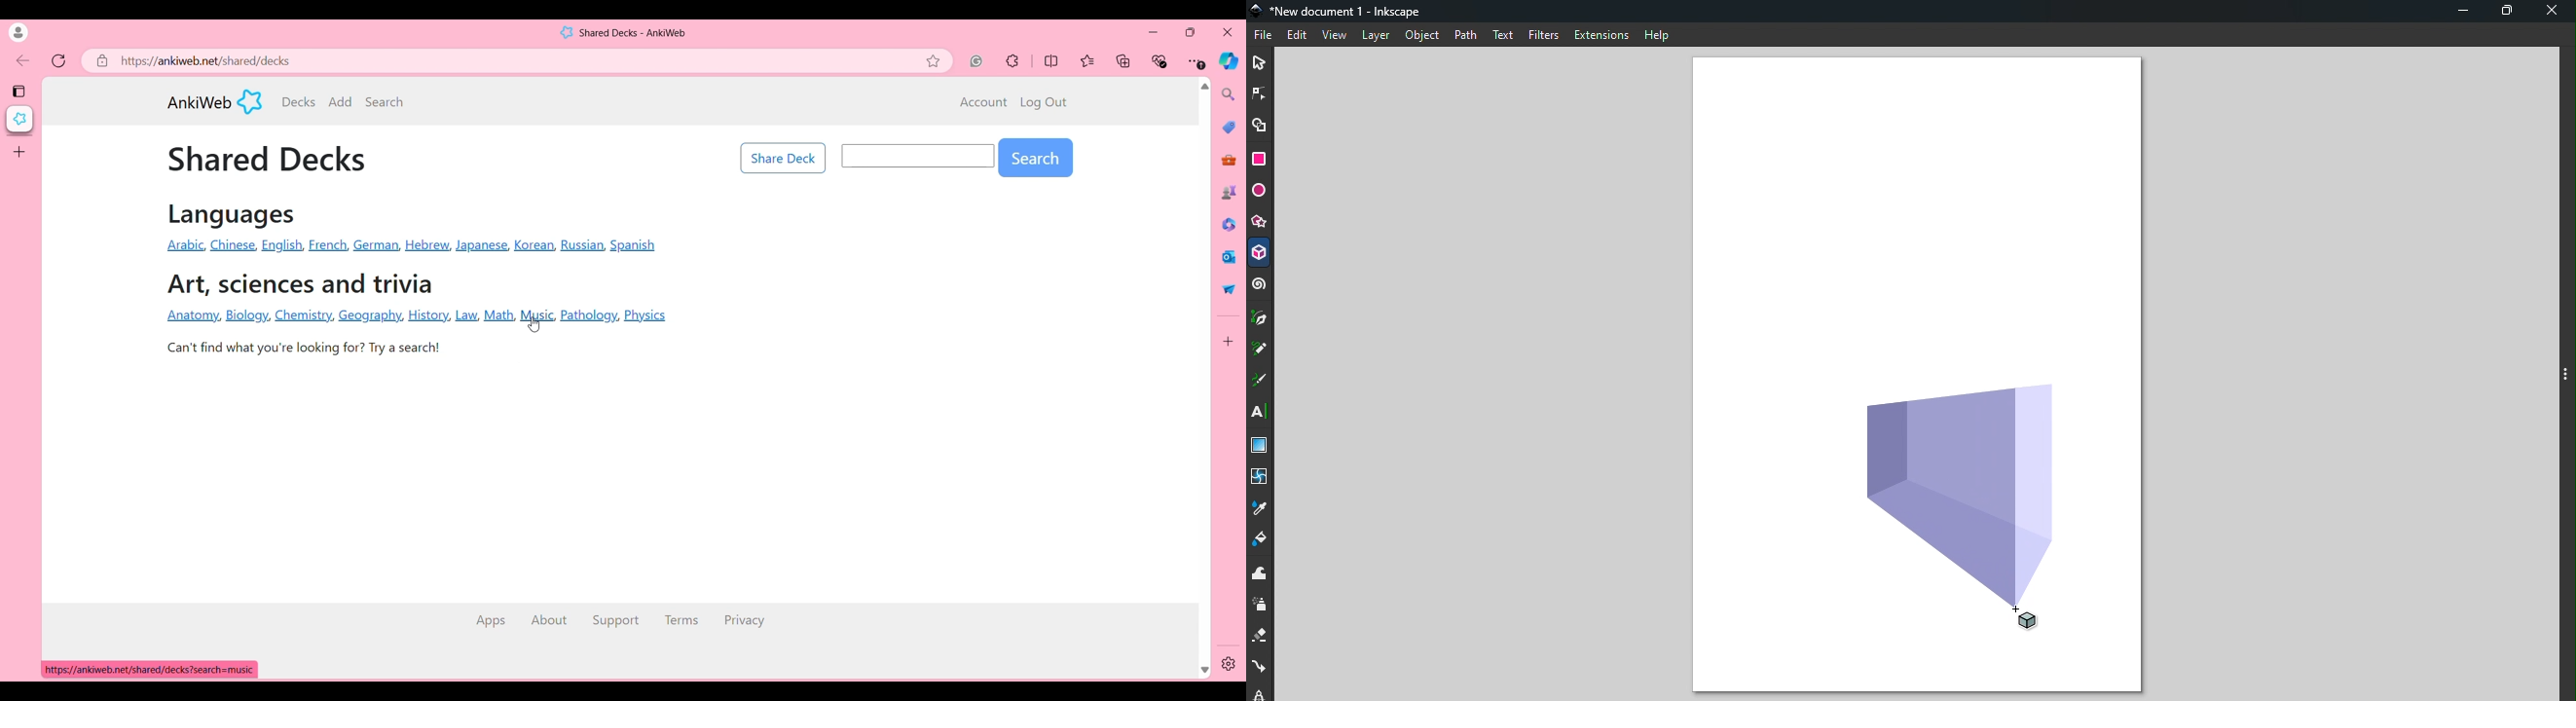 Image resolution: width=2576 pixels, height=728 pixels. What do you see at coordinates (425, 245) in the screenshot?
I see `Hebrew` at bounding box center [425, 245].